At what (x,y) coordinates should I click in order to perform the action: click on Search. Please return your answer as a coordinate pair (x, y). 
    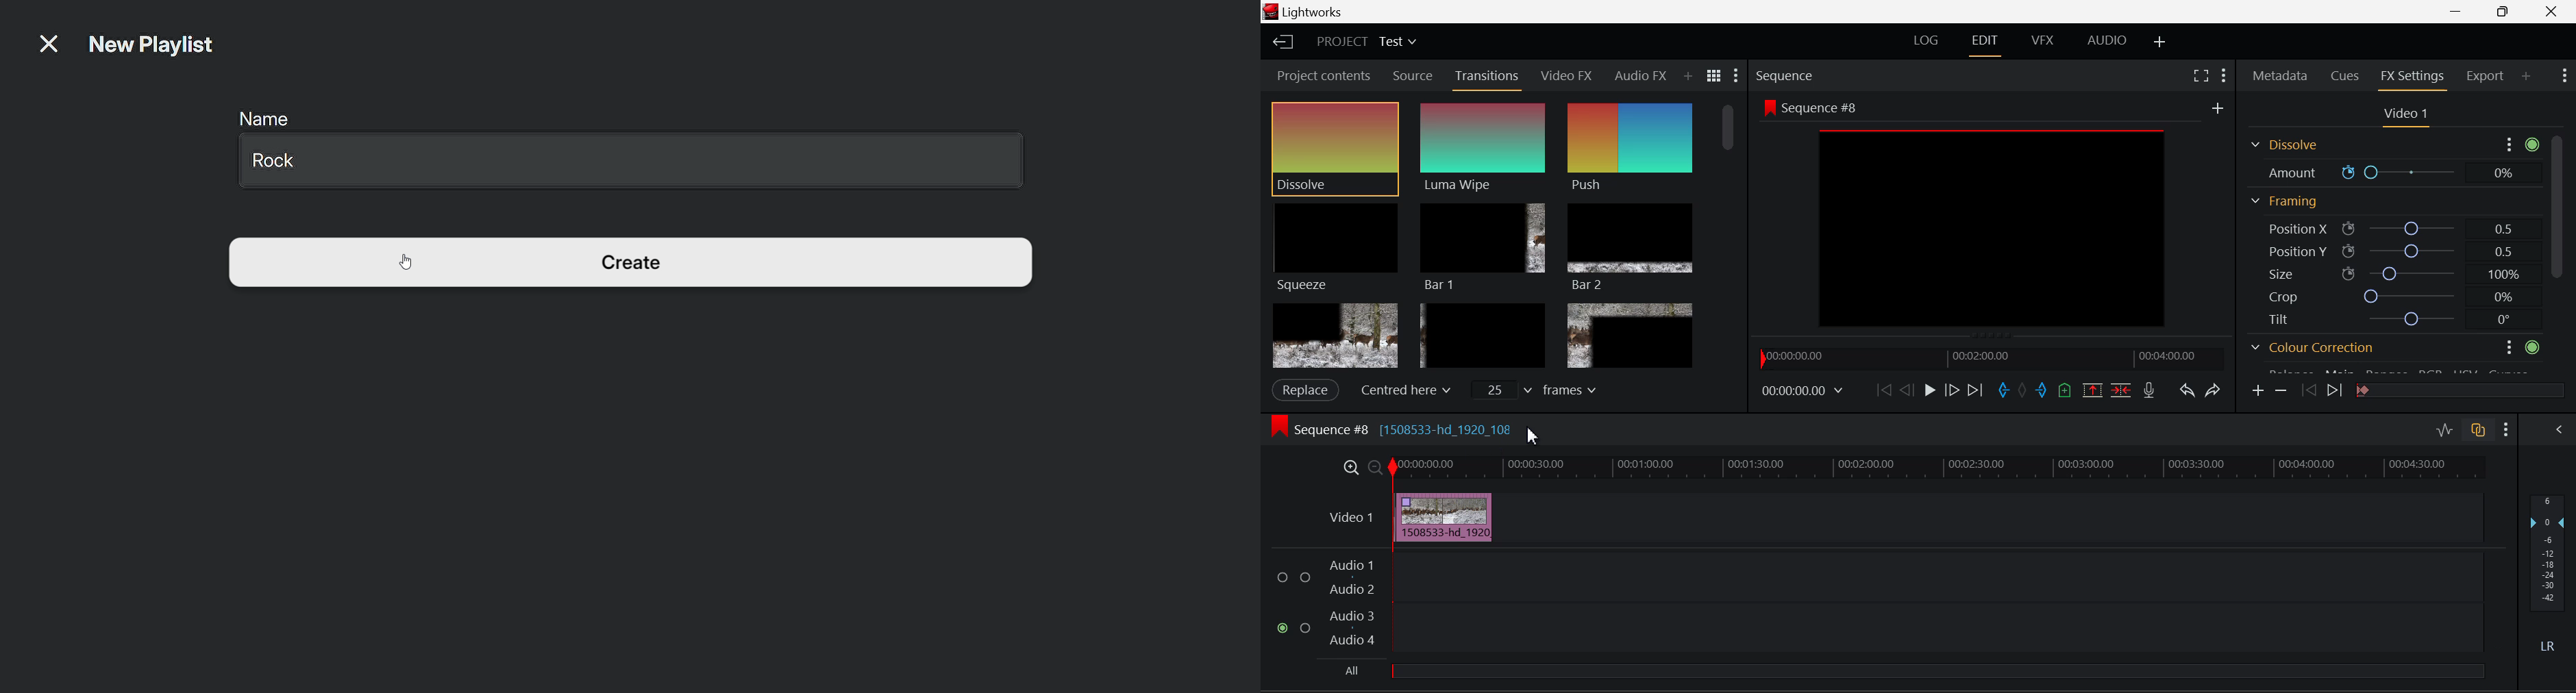
    Looking at the image, I should click on (1689, 73).